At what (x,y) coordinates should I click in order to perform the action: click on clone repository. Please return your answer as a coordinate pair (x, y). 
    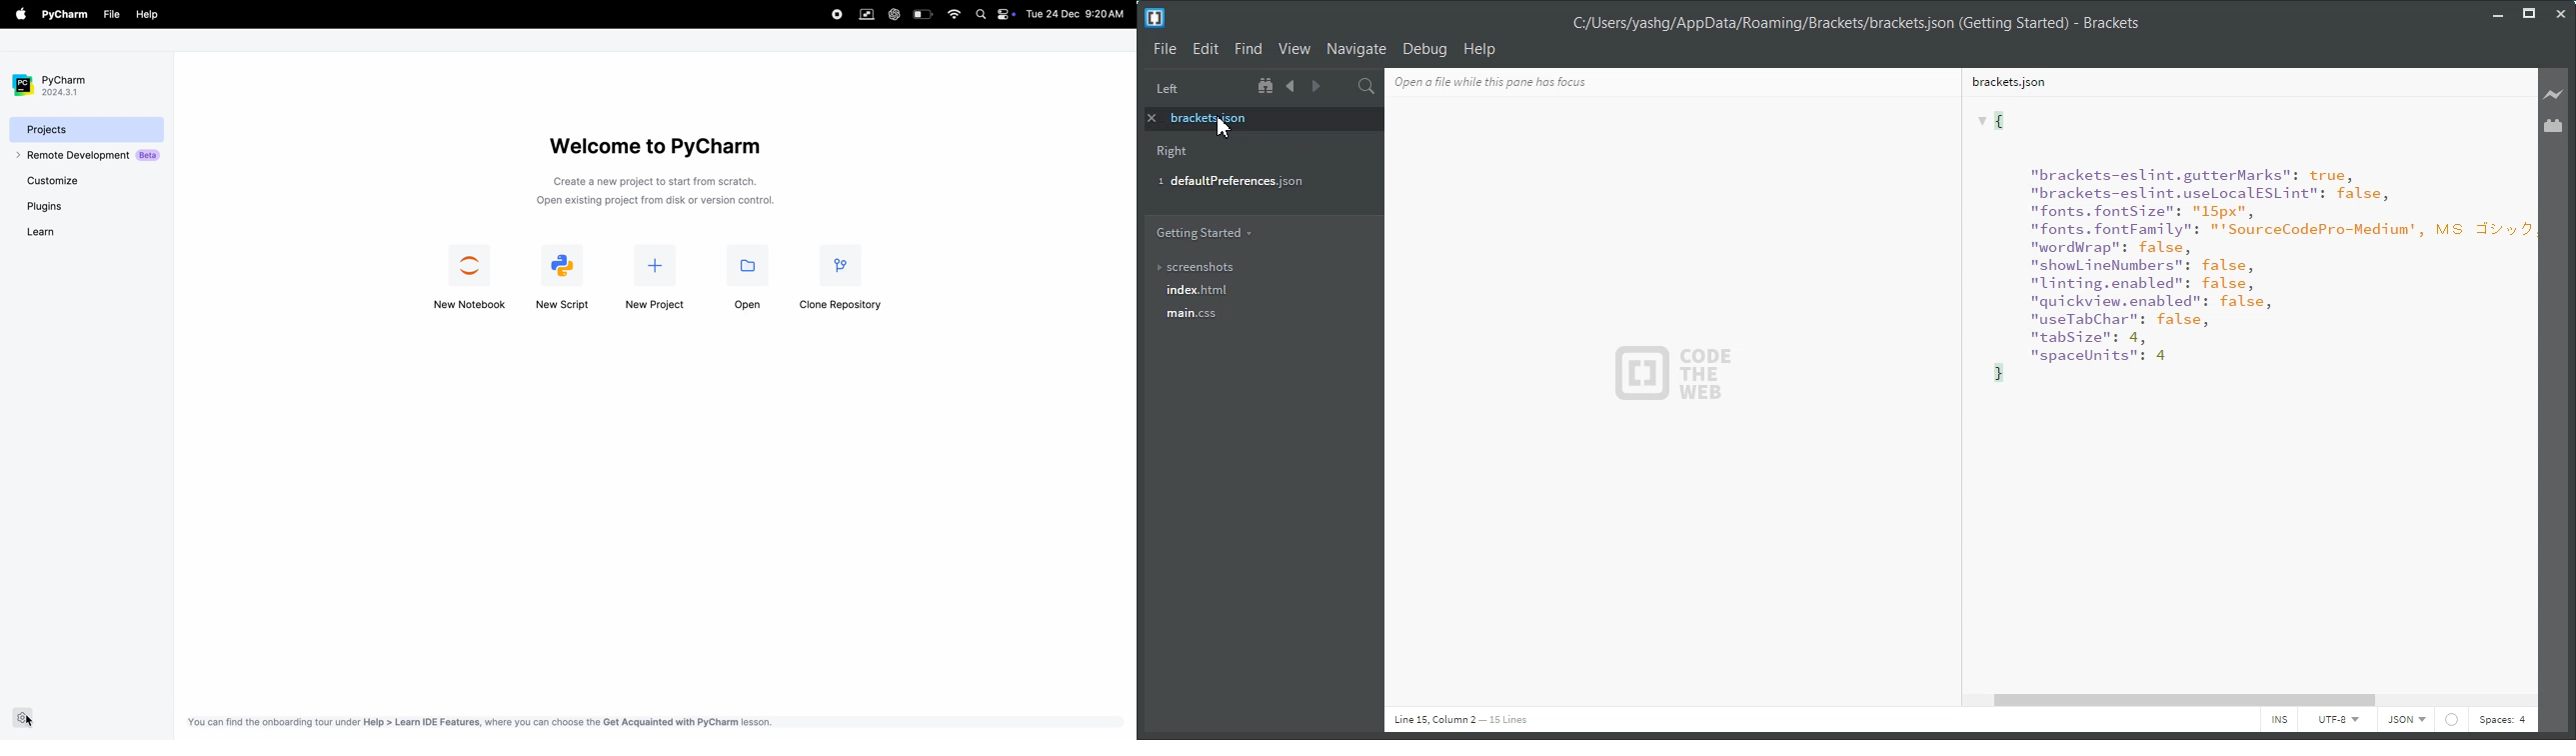
    Looking at the image, I should click on (845, 281).